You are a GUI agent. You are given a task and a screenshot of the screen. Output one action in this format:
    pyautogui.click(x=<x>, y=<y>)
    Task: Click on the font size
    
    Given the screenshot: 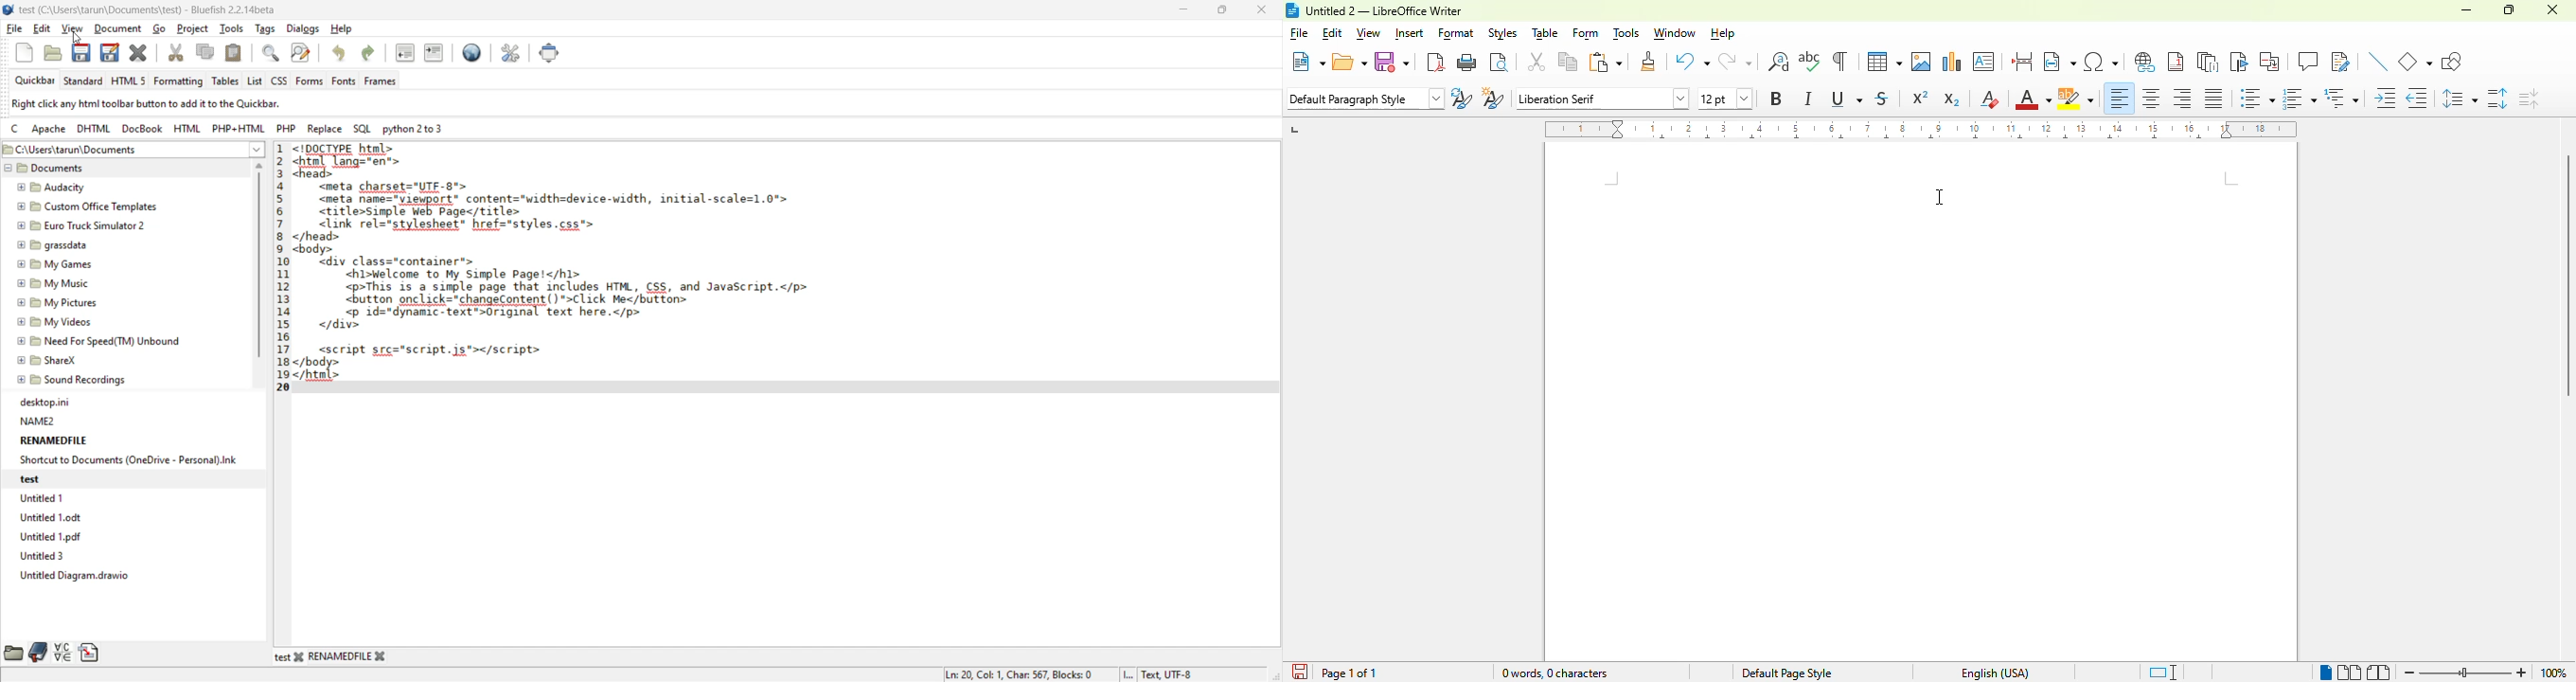 What is the action you would take?
    pyautogui.click(x=1725, y=99)
    